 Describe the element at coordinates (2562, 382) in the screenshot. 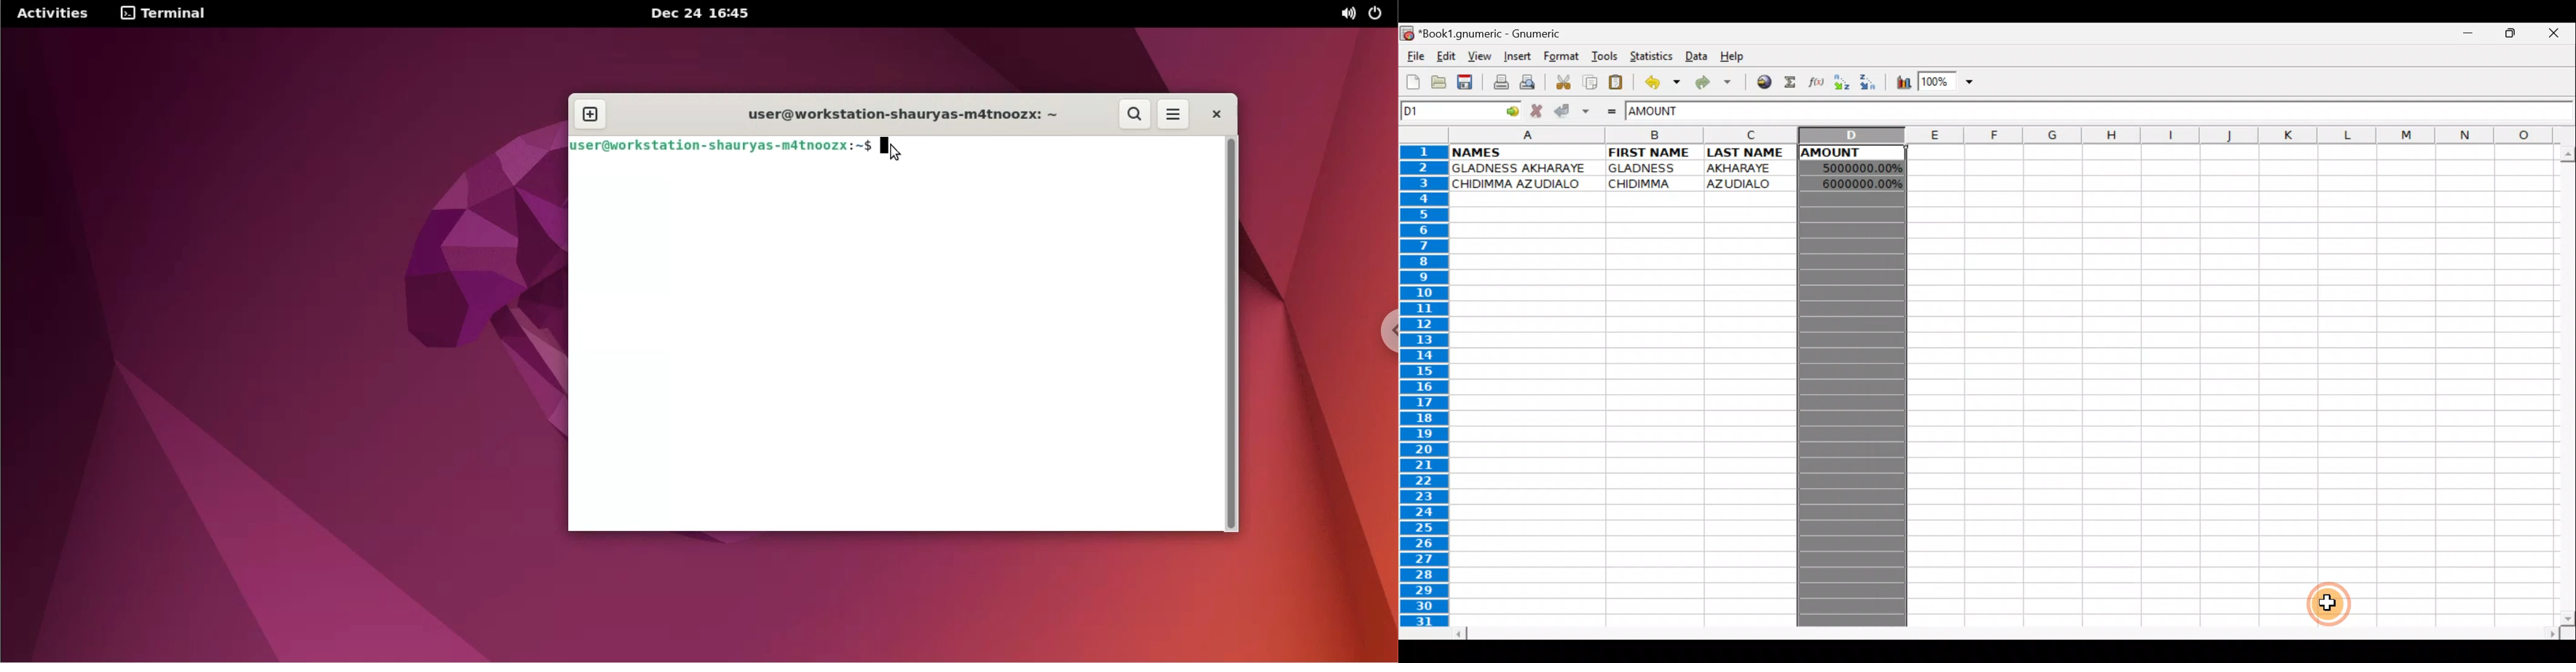

I see `Scroll bar` at that location.